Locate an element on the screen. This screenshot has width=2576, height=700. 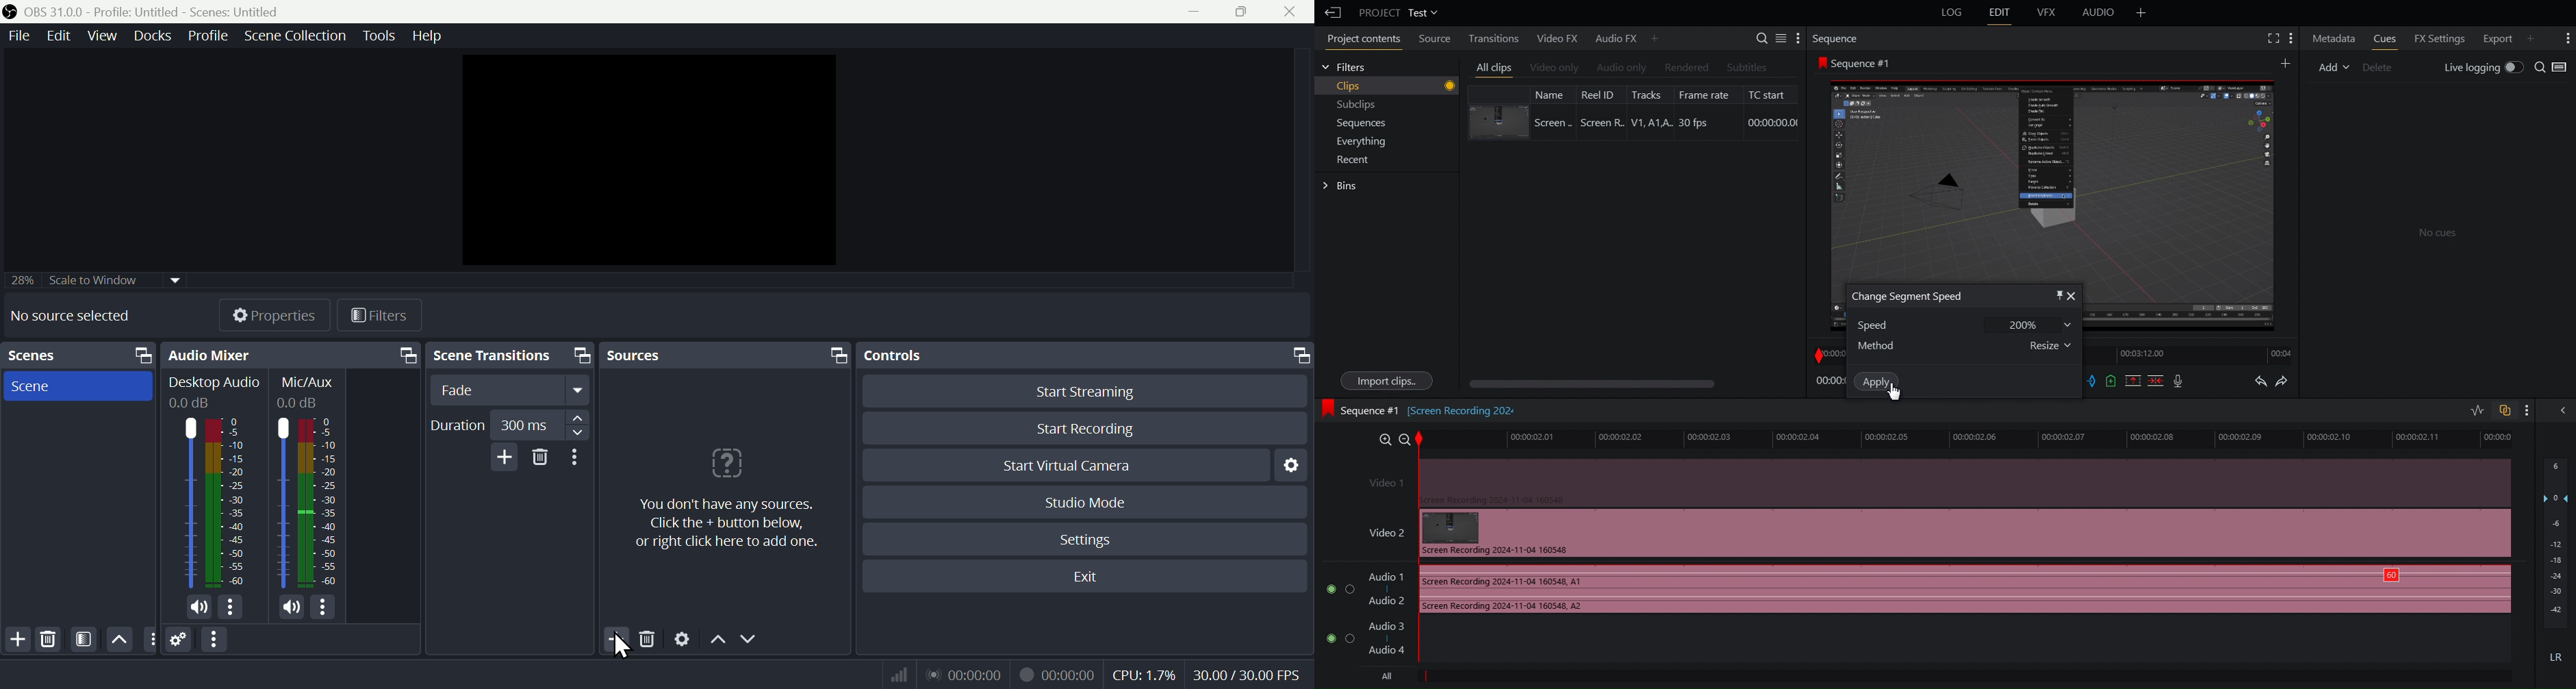
OBS Studio Desktop Icon is located at coordinates (10, 12).